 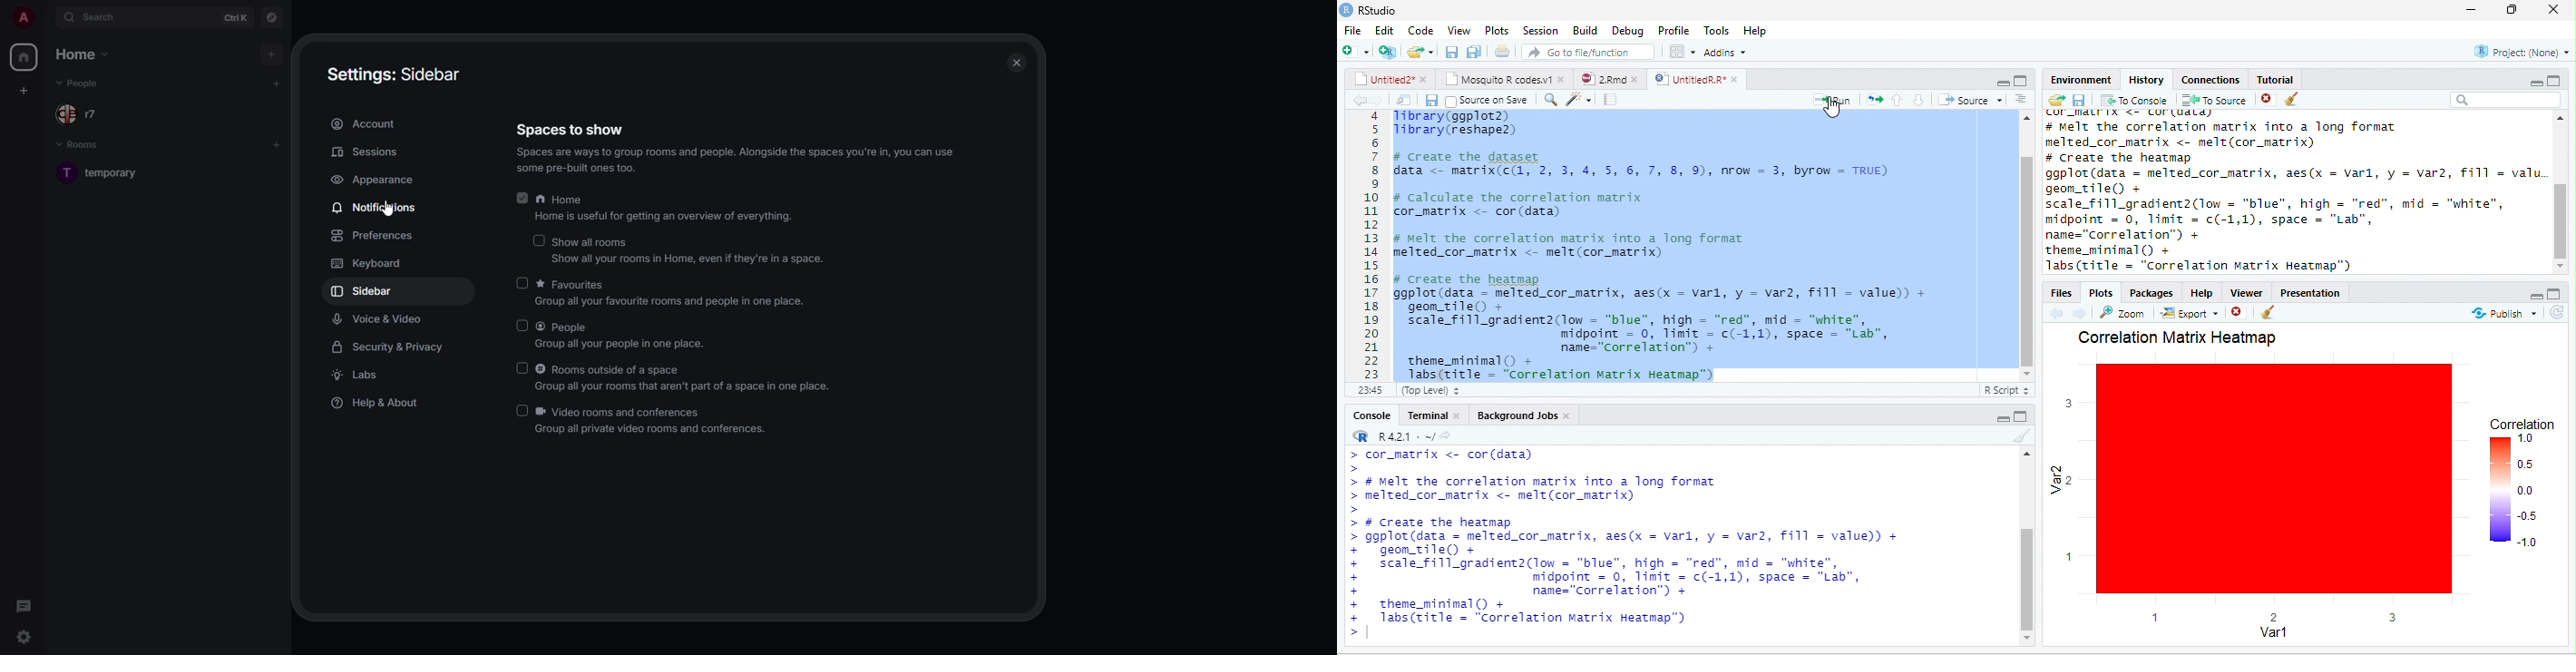 I want to click on addins, so click(x=1729, y=52).